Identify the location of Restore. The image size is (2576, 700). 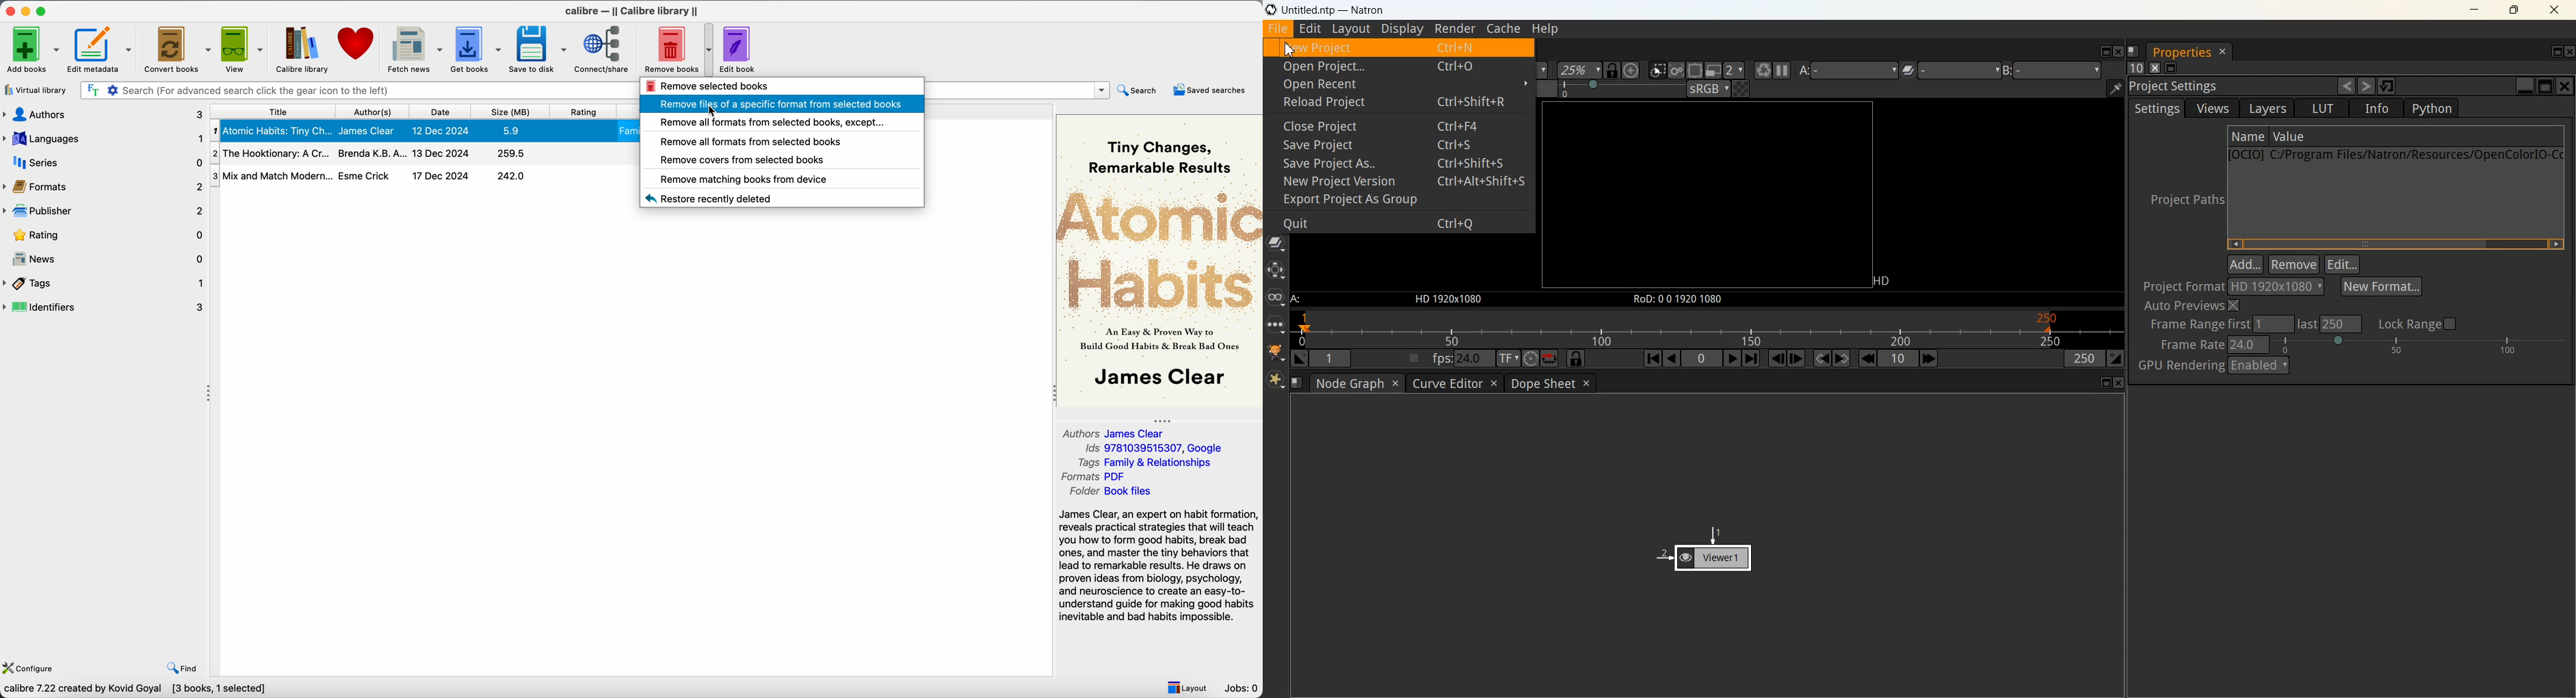
(2388, 85).